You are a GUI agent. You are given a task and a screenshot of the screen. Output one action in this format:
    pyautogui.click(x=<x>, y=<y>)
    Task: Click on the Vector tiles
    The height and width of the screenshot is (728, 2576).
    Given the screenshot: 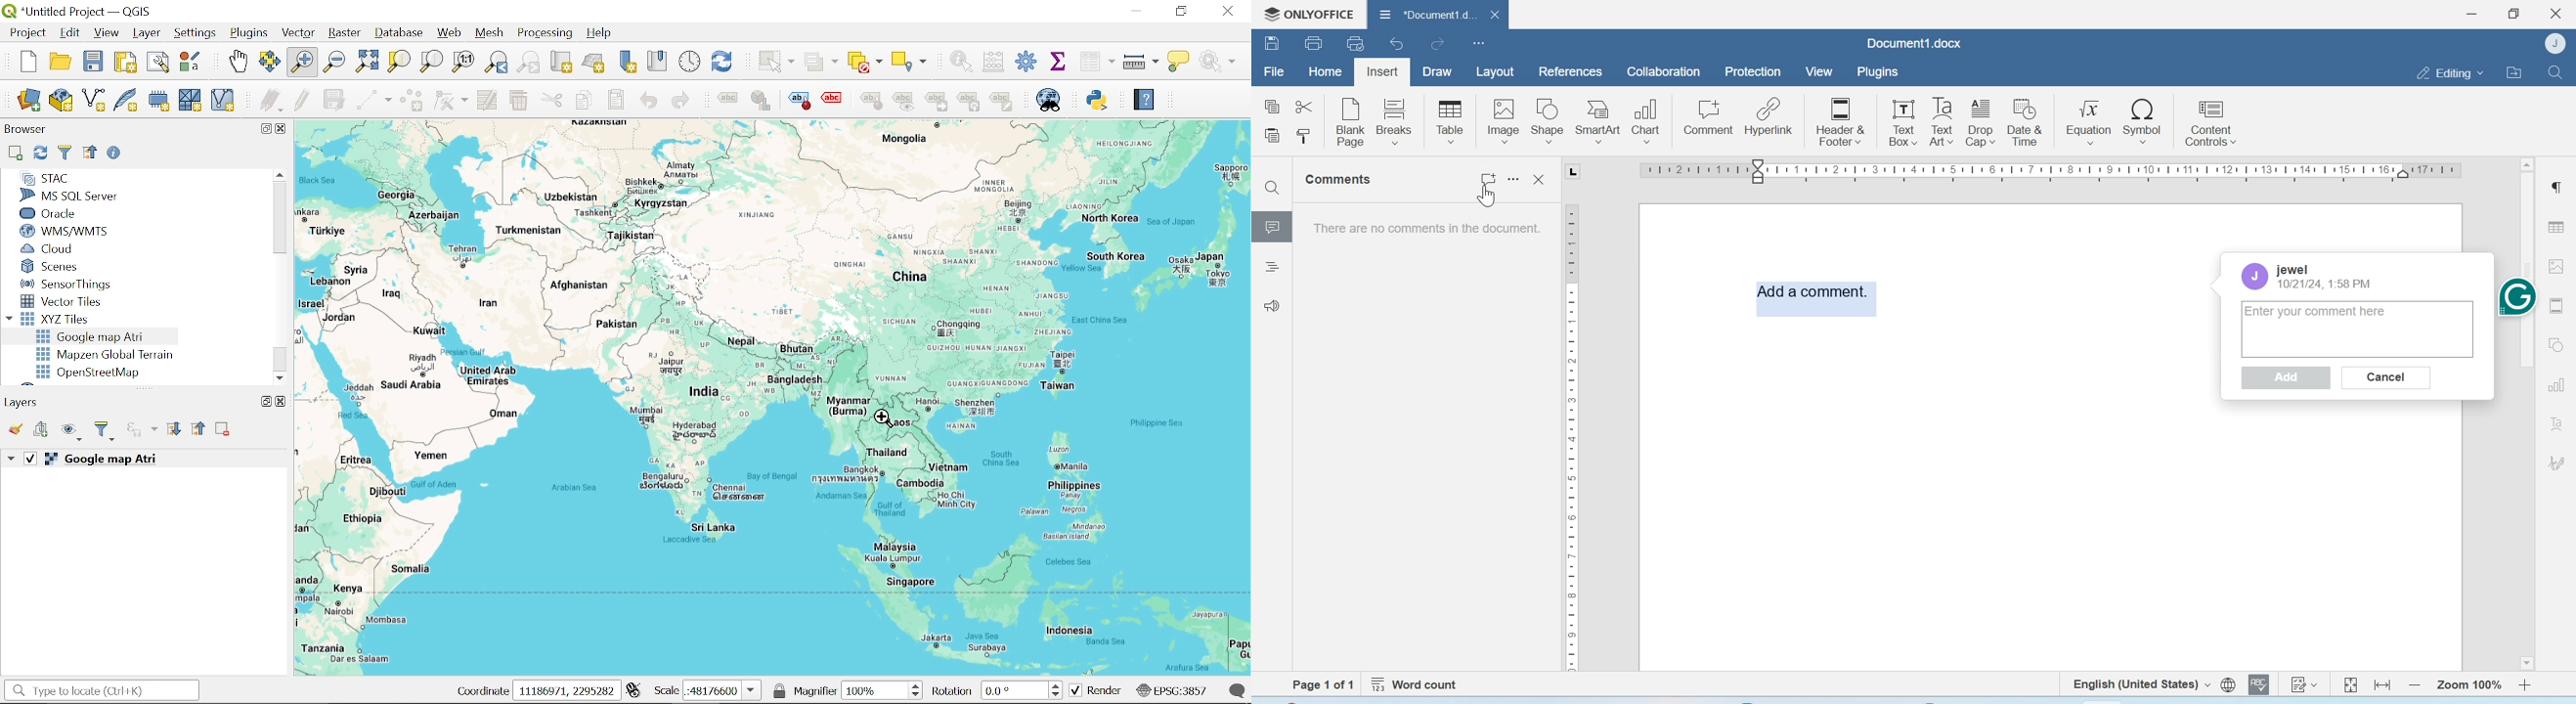 What is the action you would take?
    pyautogui.click(x=63, y=301)
    